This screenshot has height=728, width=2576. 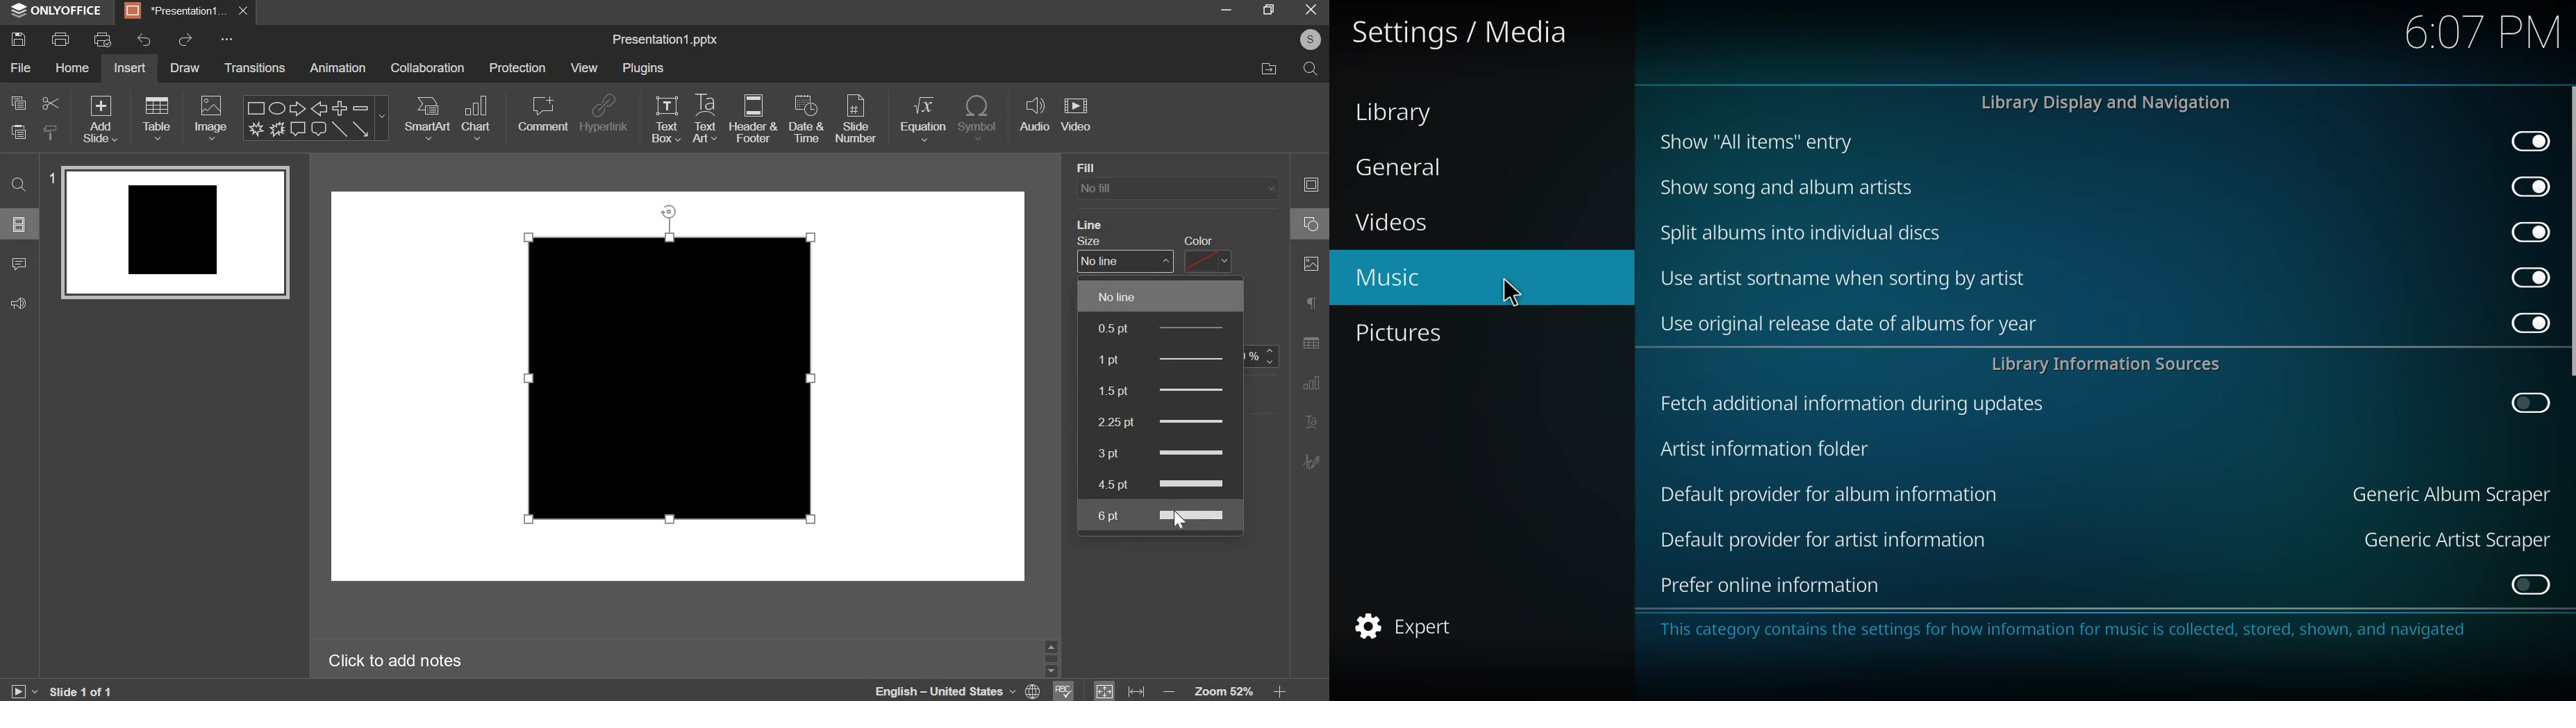 What do you see at coordinates (1167, 516) in the screenshot?
I see `6 pt` at bounding box center [1167, 516].